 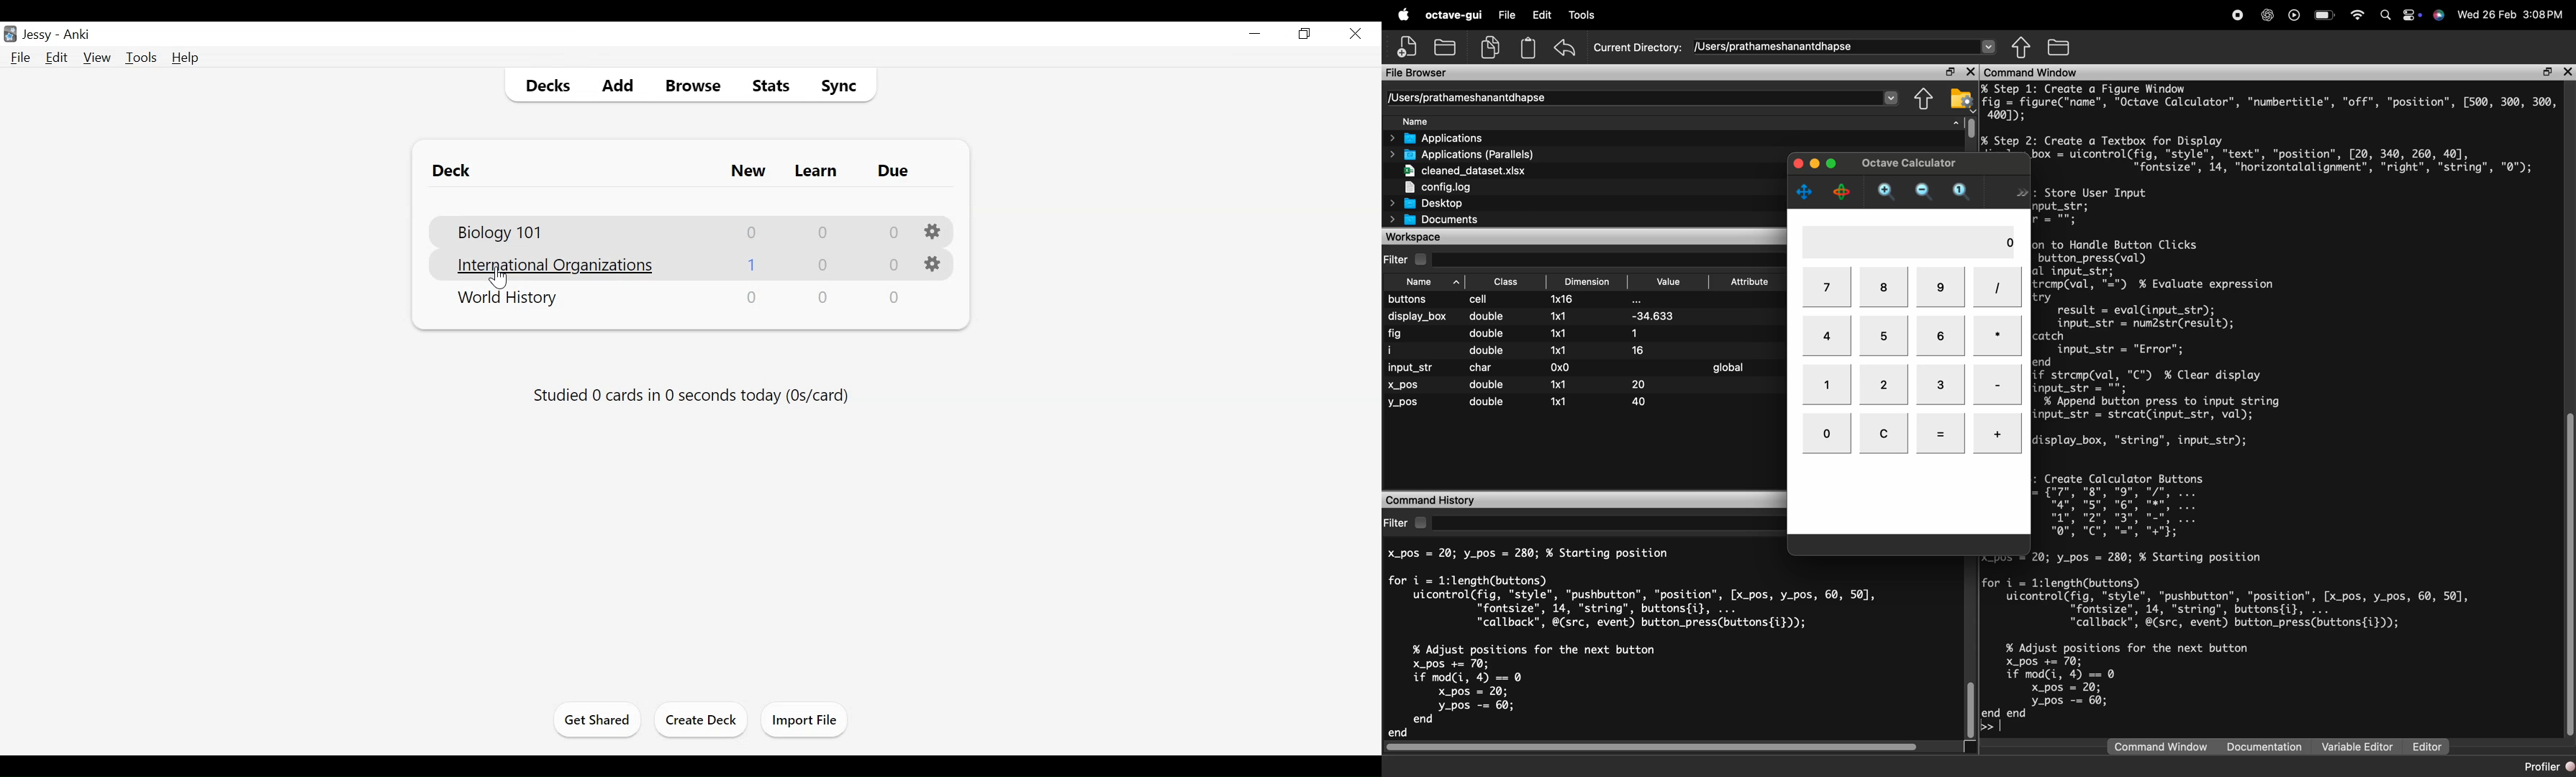 I want to click on Add, so click(x=619, y=86).